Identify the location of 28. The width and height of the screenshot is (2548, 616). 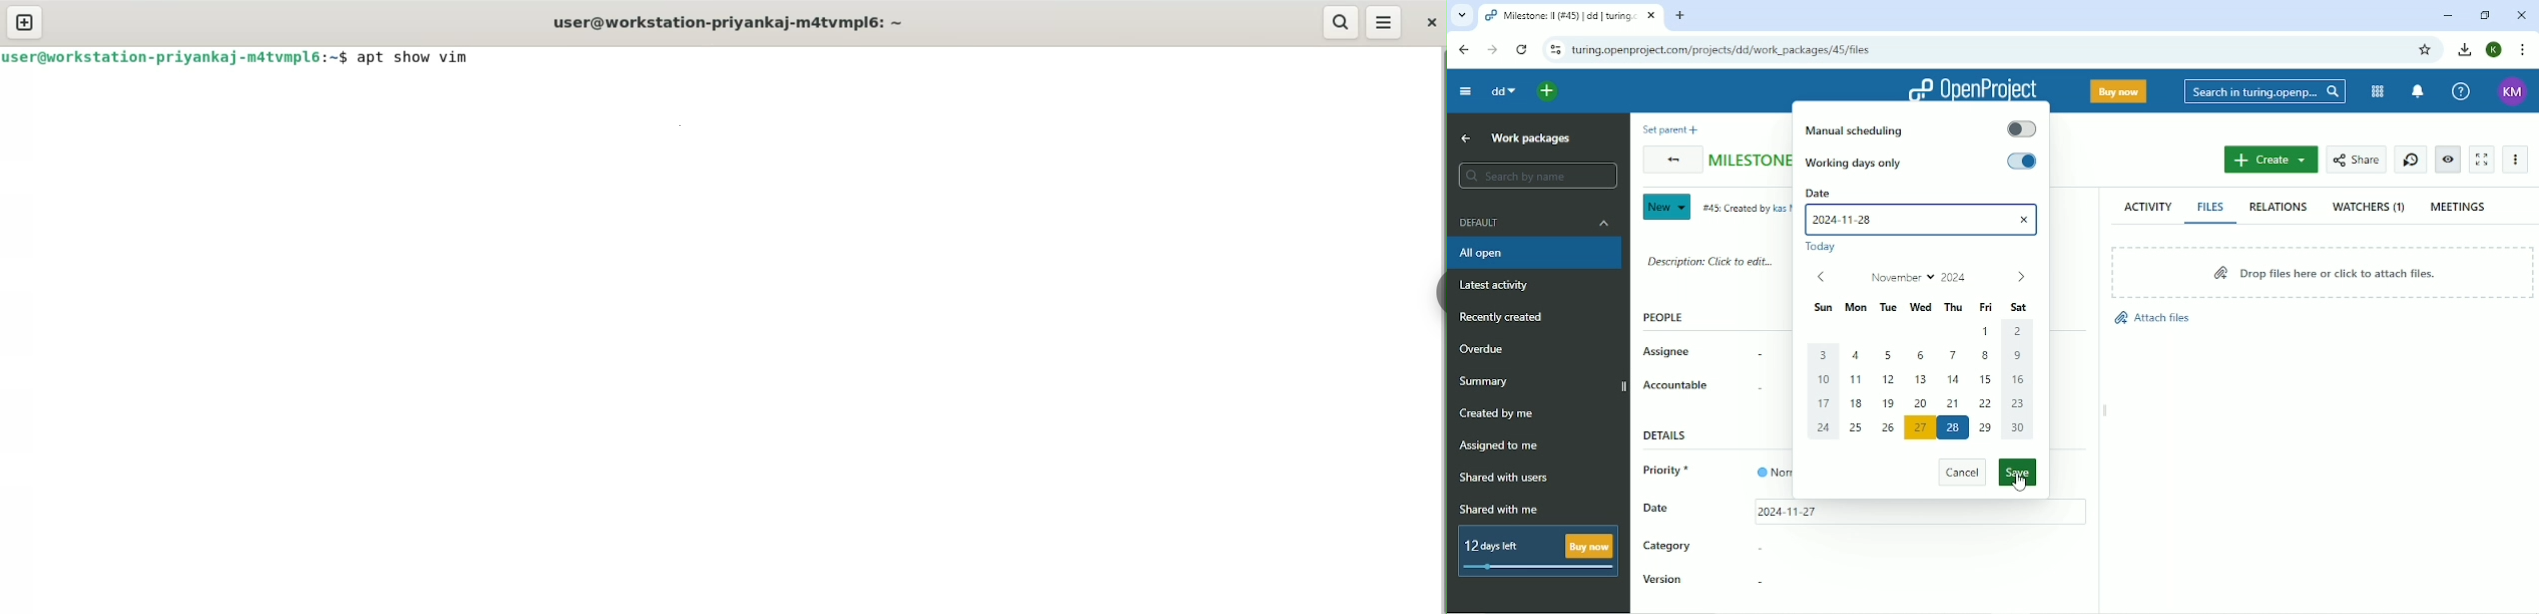
(1954, 428).